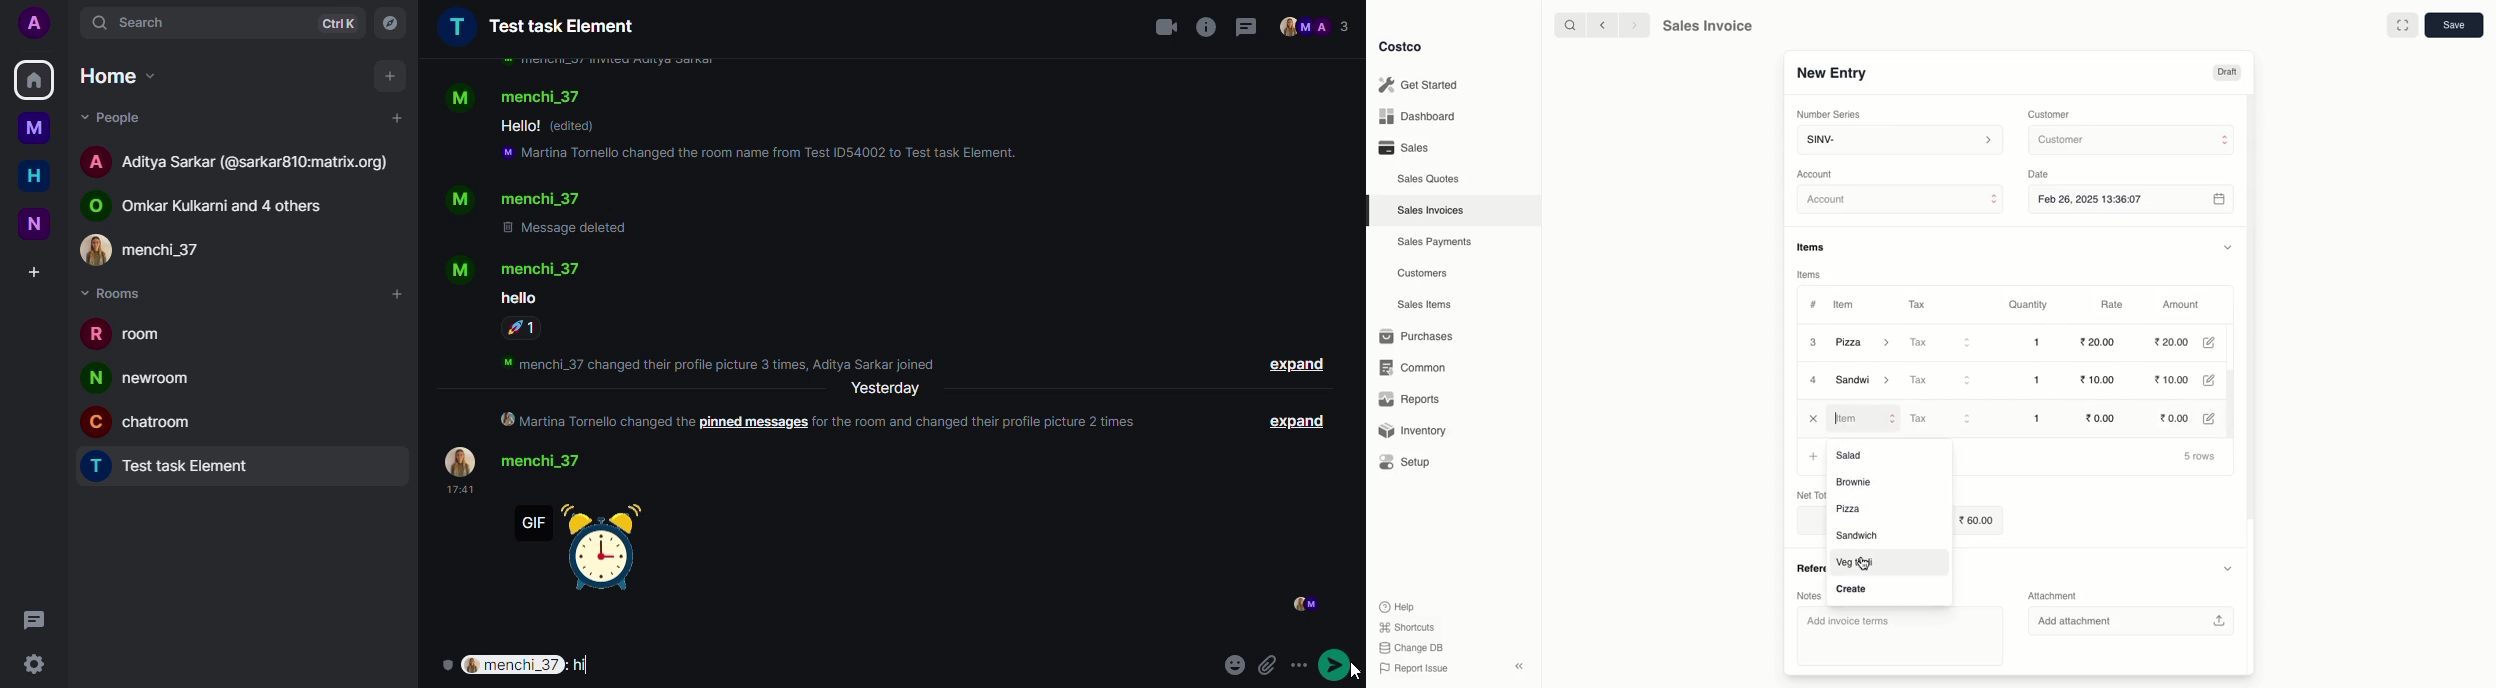 The height and width of the screenshot is (700, 2520). What do you see at coordinates (1895, 635) in the screenshot?
I see `‘Add invoice terms` at bounding box center [1895, 635].